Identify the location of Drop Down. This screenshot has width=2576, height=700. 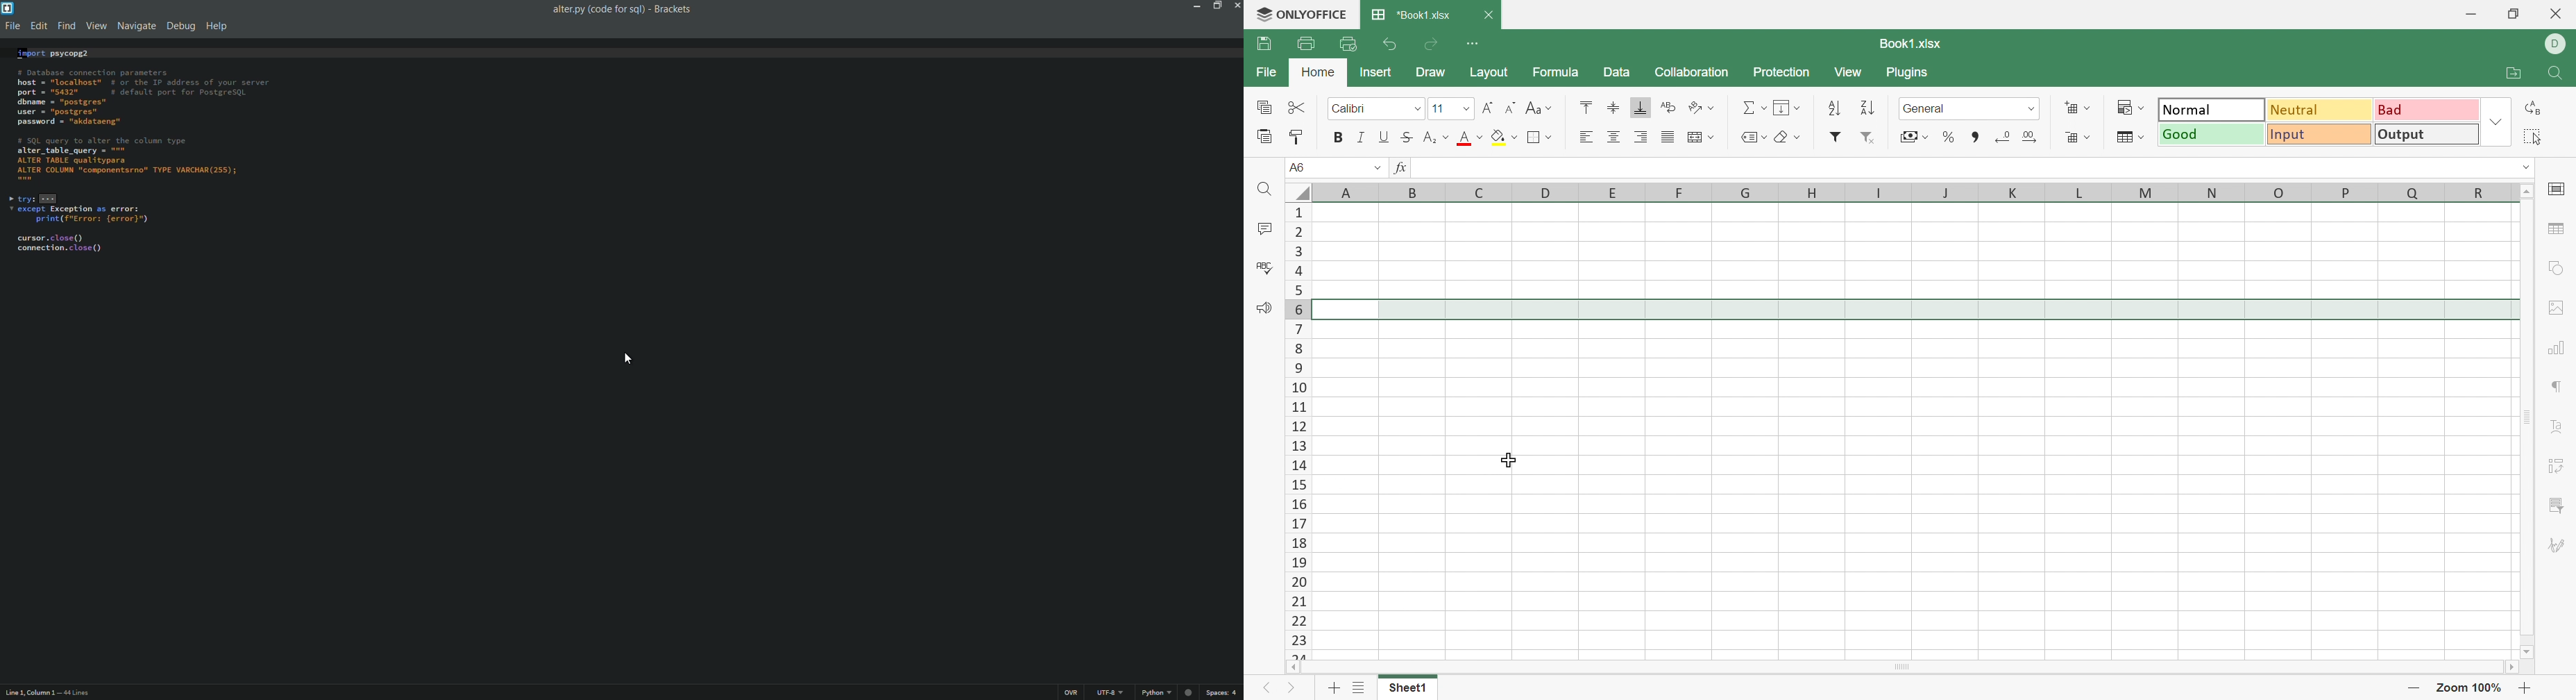
(2496, 123).